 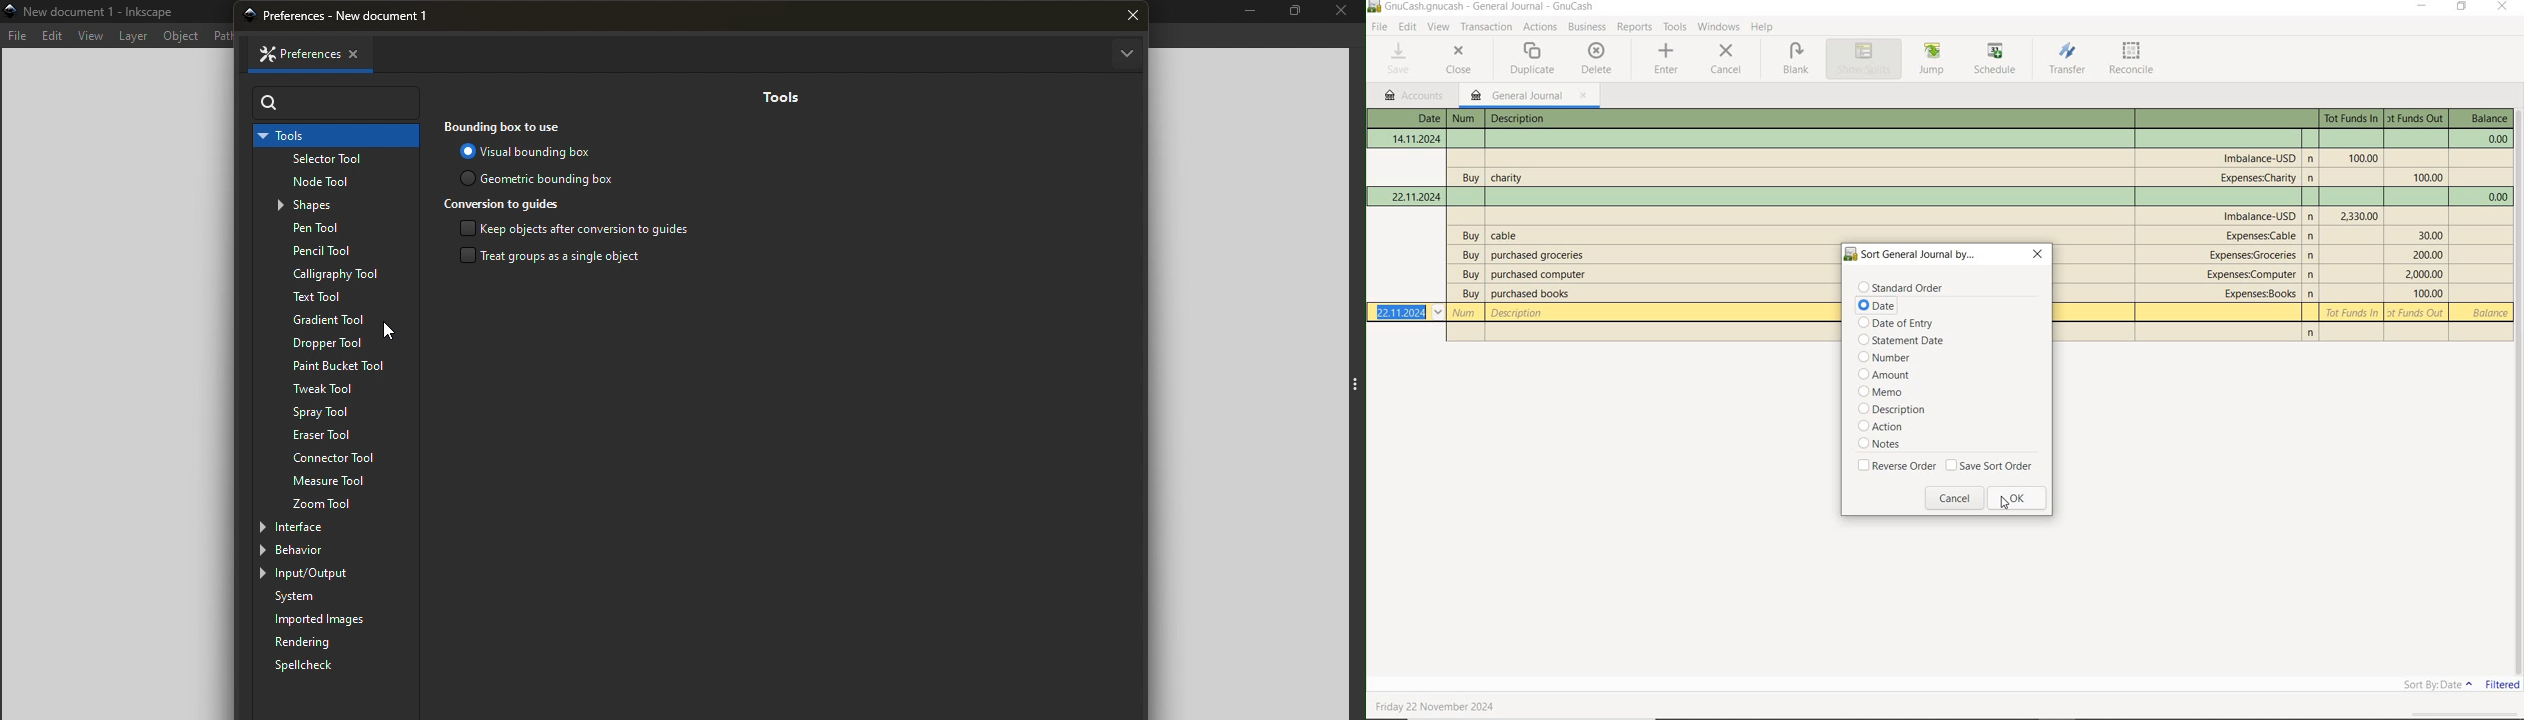 I want to click on Gradient tool, so click(x=338, y=319).